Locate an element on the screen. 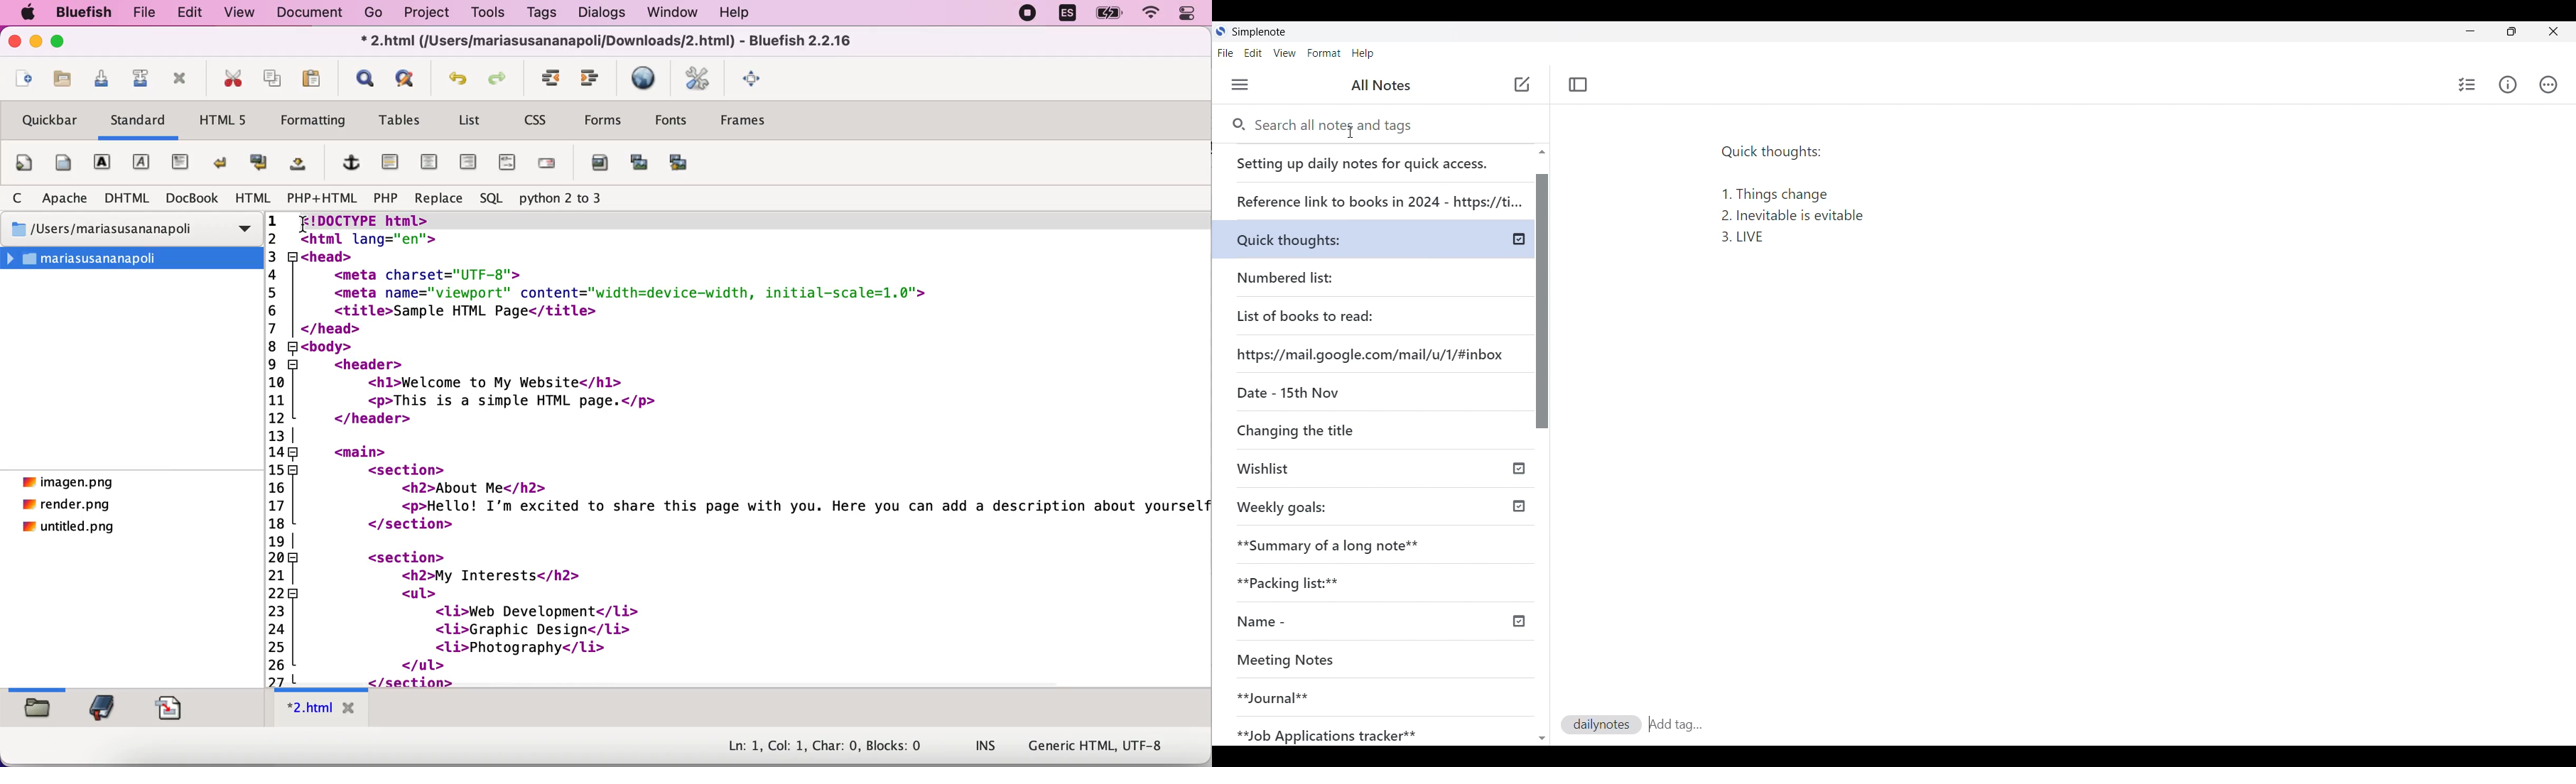  tools is located at coordinates (491, 11).